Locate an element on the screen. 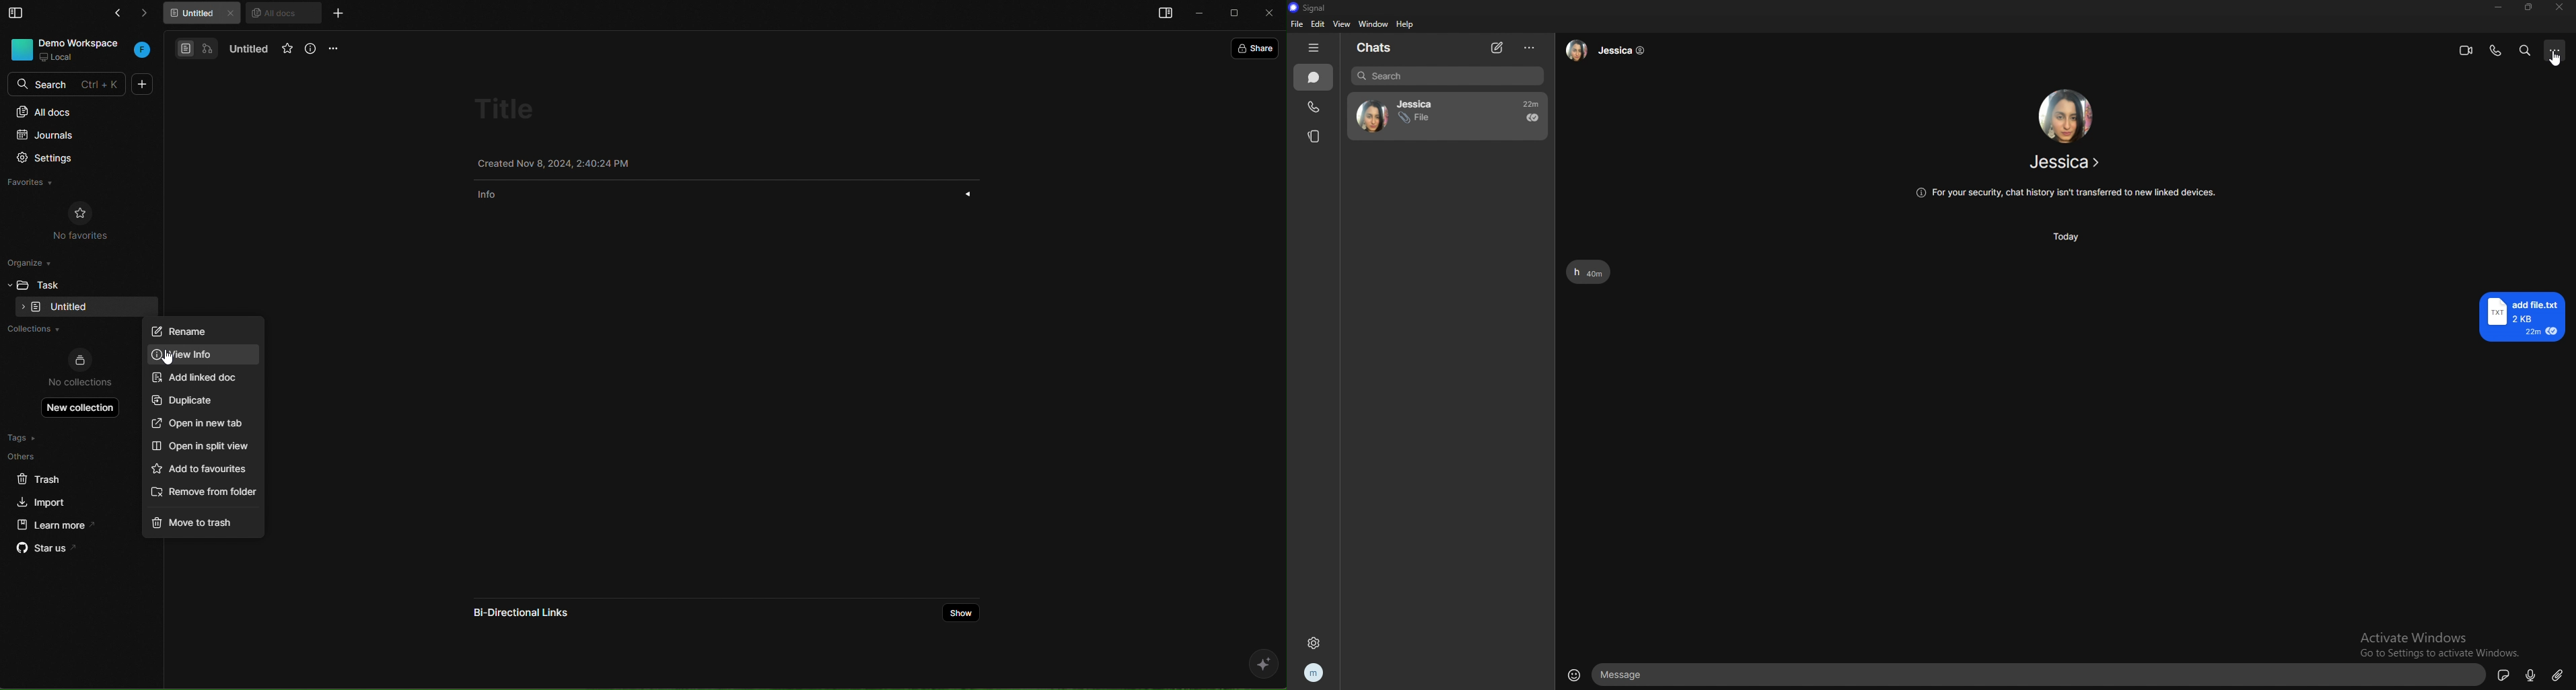 The height and width of the screenshot is (700, 2576). Jessica > is located at coordinates (2051, 164).